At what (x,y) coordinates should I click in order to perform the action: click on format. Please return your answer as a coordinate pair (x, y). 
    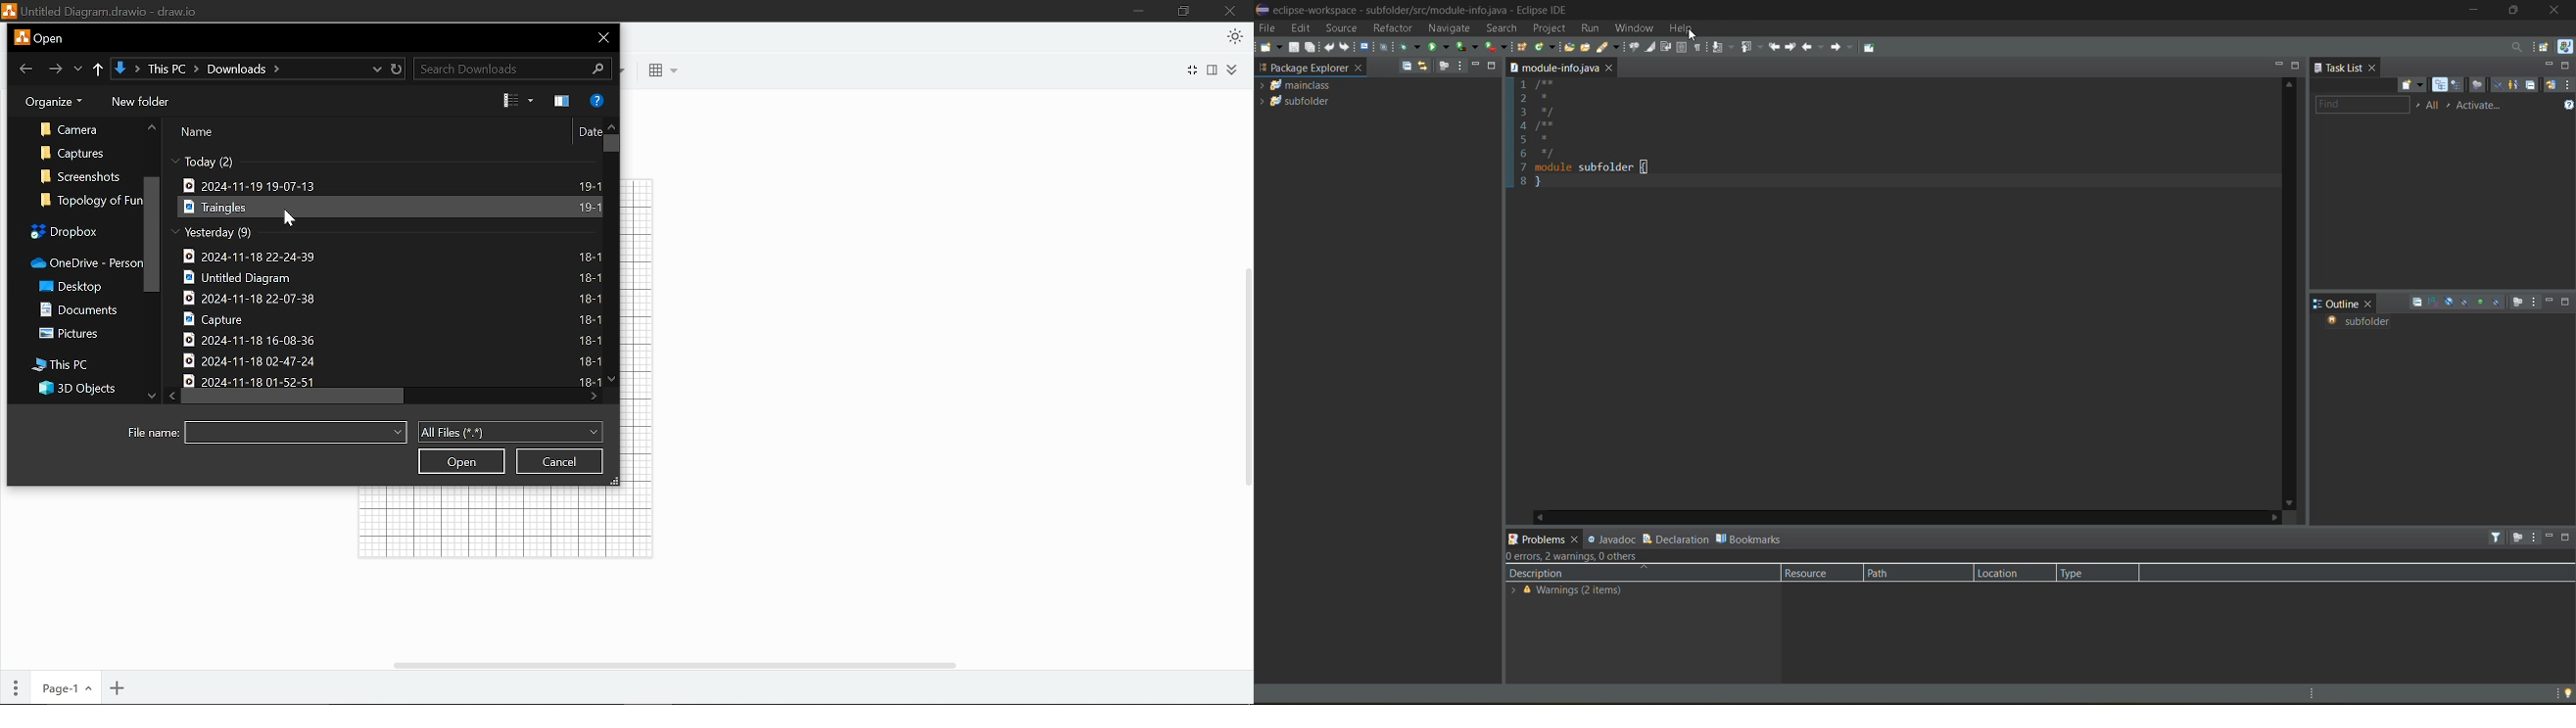
    Looking at the image, I should click on (1214, 72).